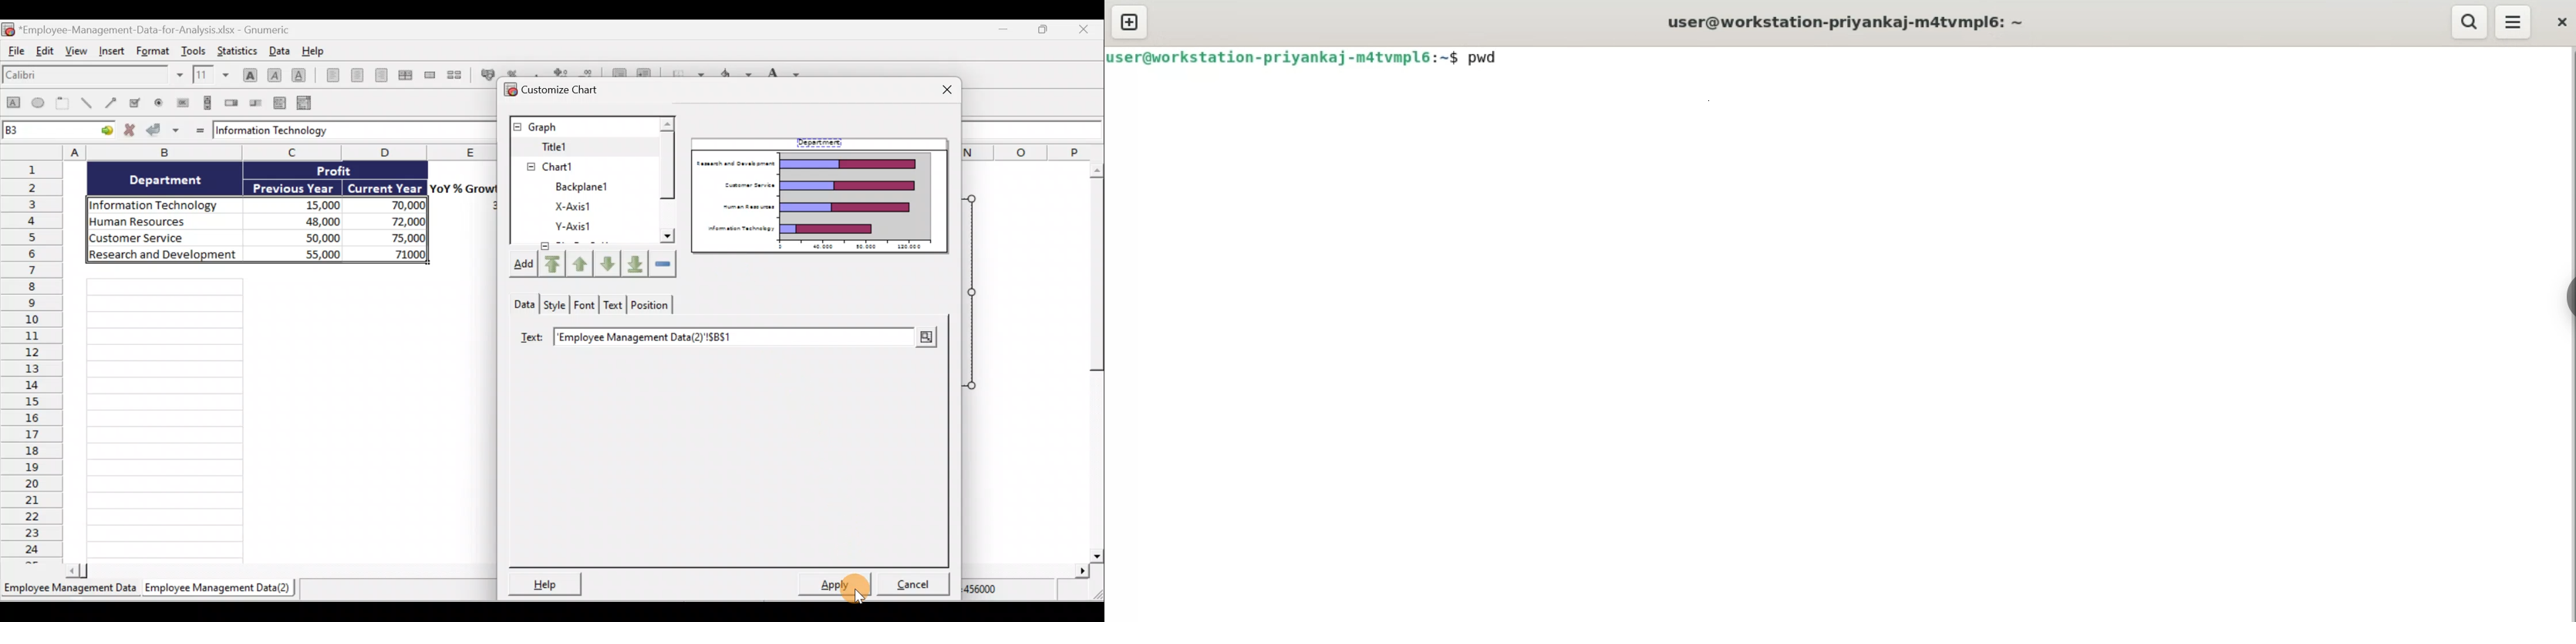 Image resolution: width=2576 pixels, height=644 pixels. What do you see at coordinates (210, 74) in the screenshot?
I see `Font size 11` at bounding box center [210, 74].